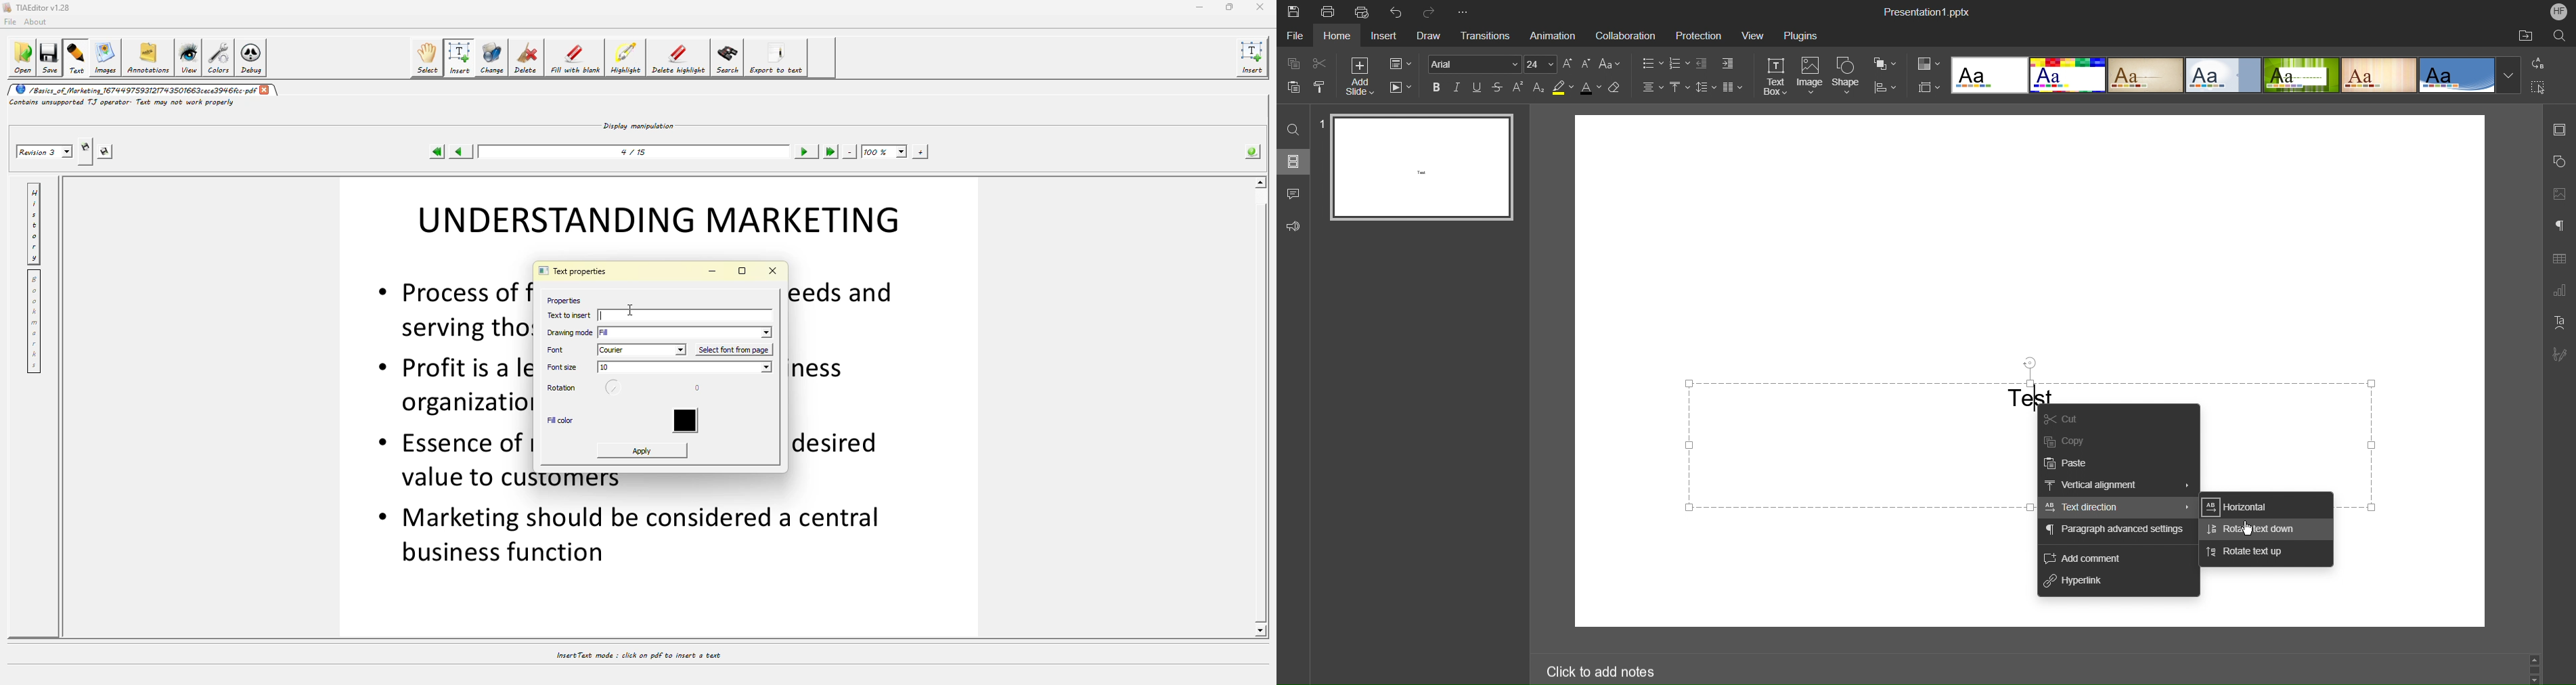  I want to click on Collaboration, so click(1626, 34).